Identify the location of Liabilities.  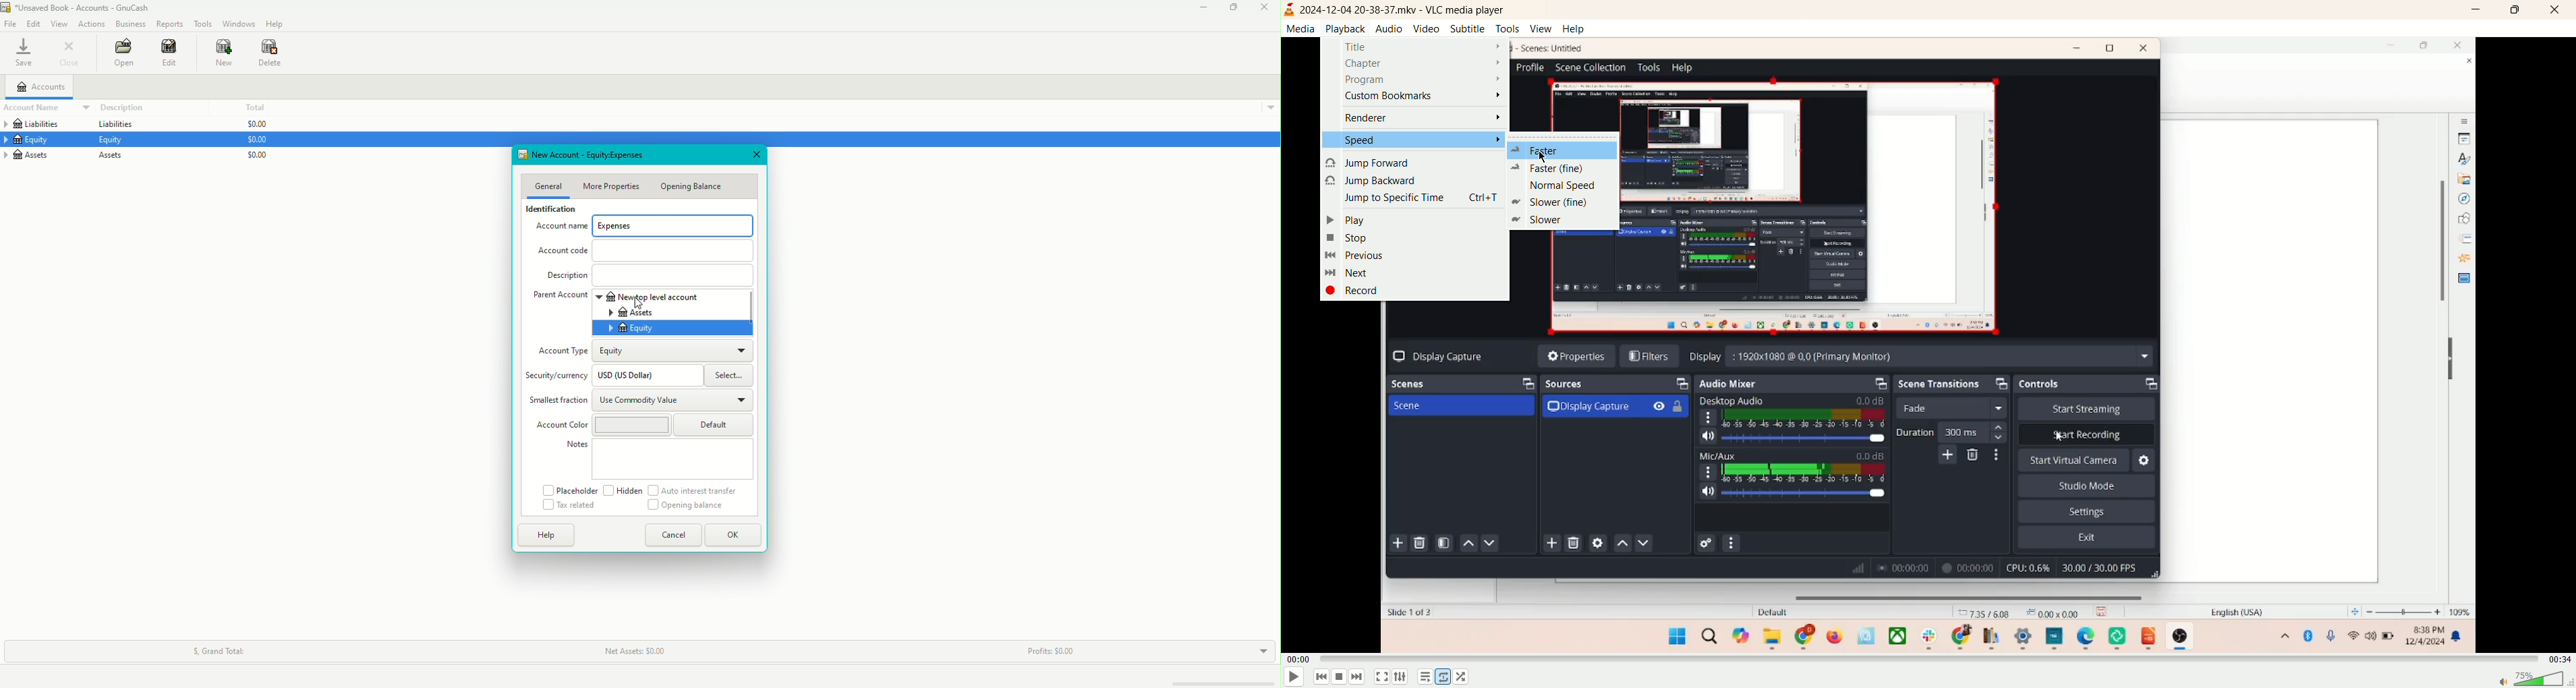
(114, 125).